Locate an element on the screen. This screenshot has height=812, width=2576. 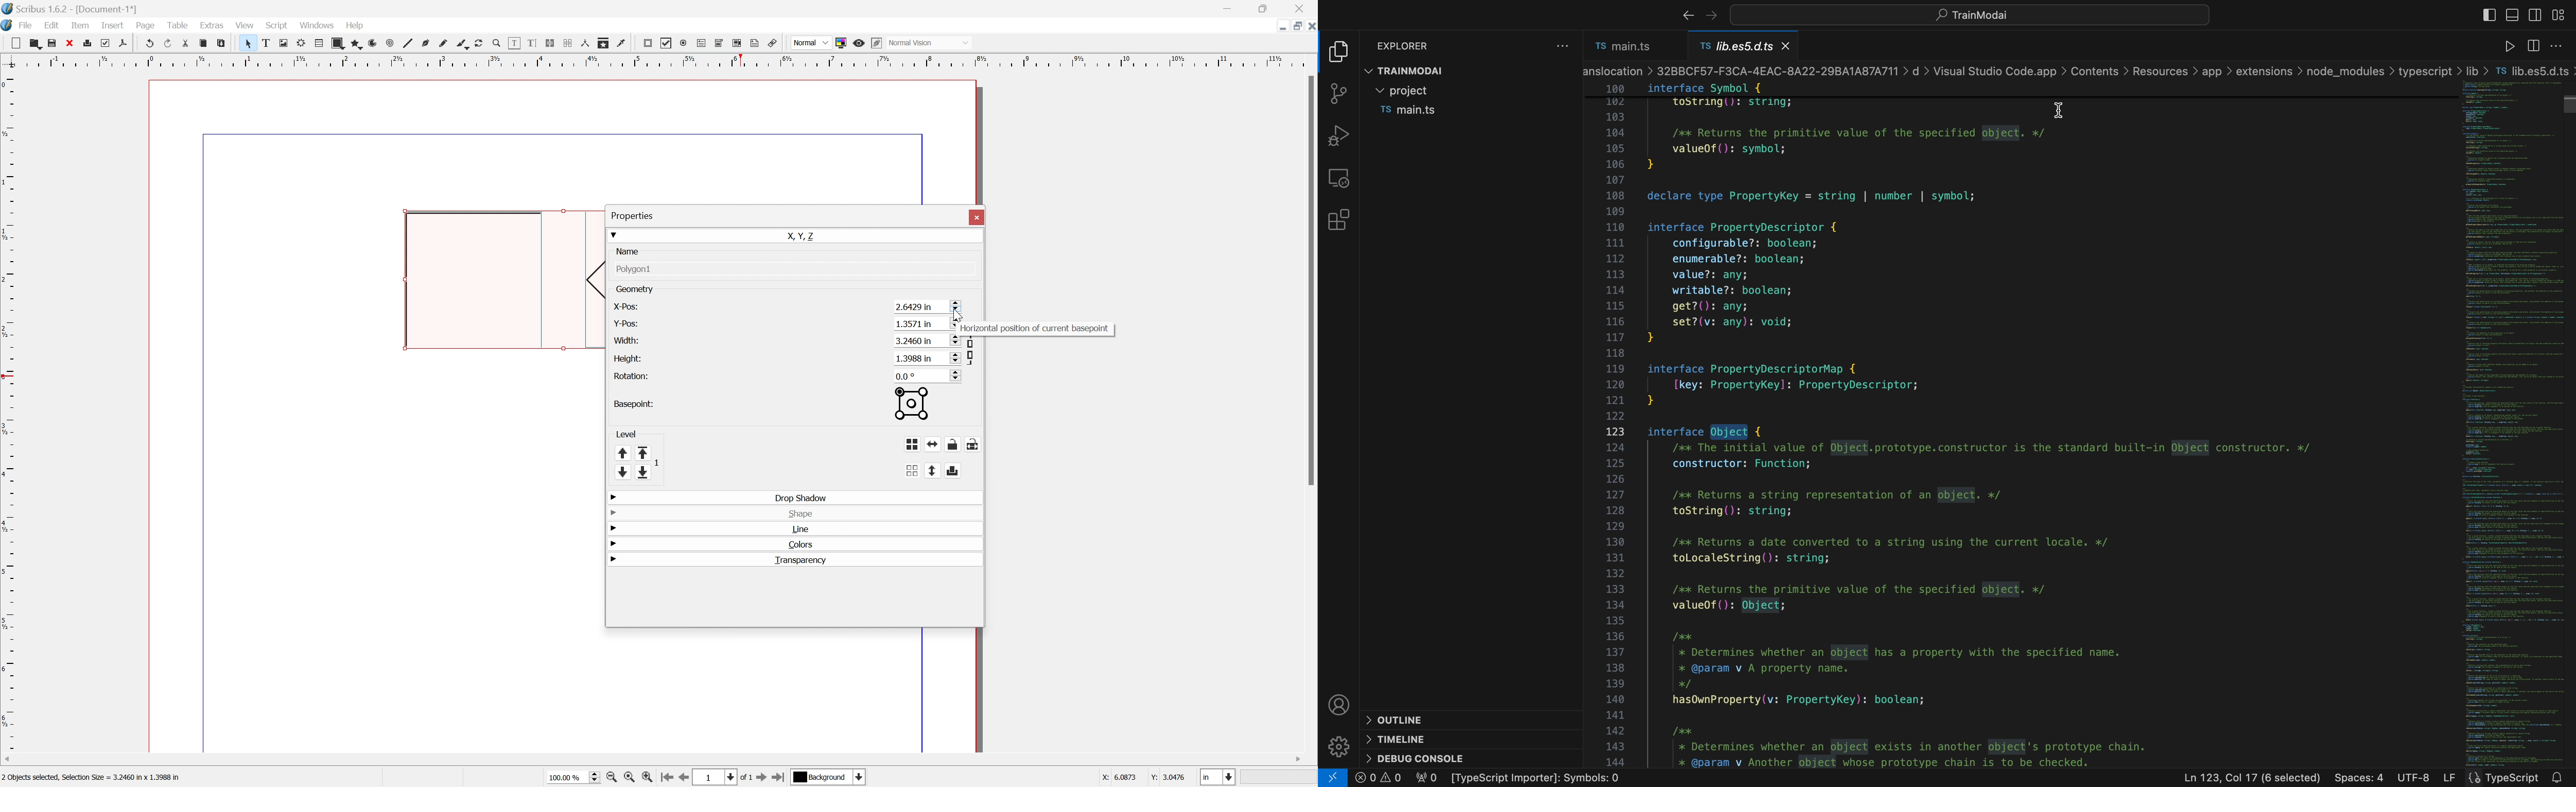
2 objects selected, Selection Size = 3.2460 in x 1.3988 in is located at coordinates (98, 776).